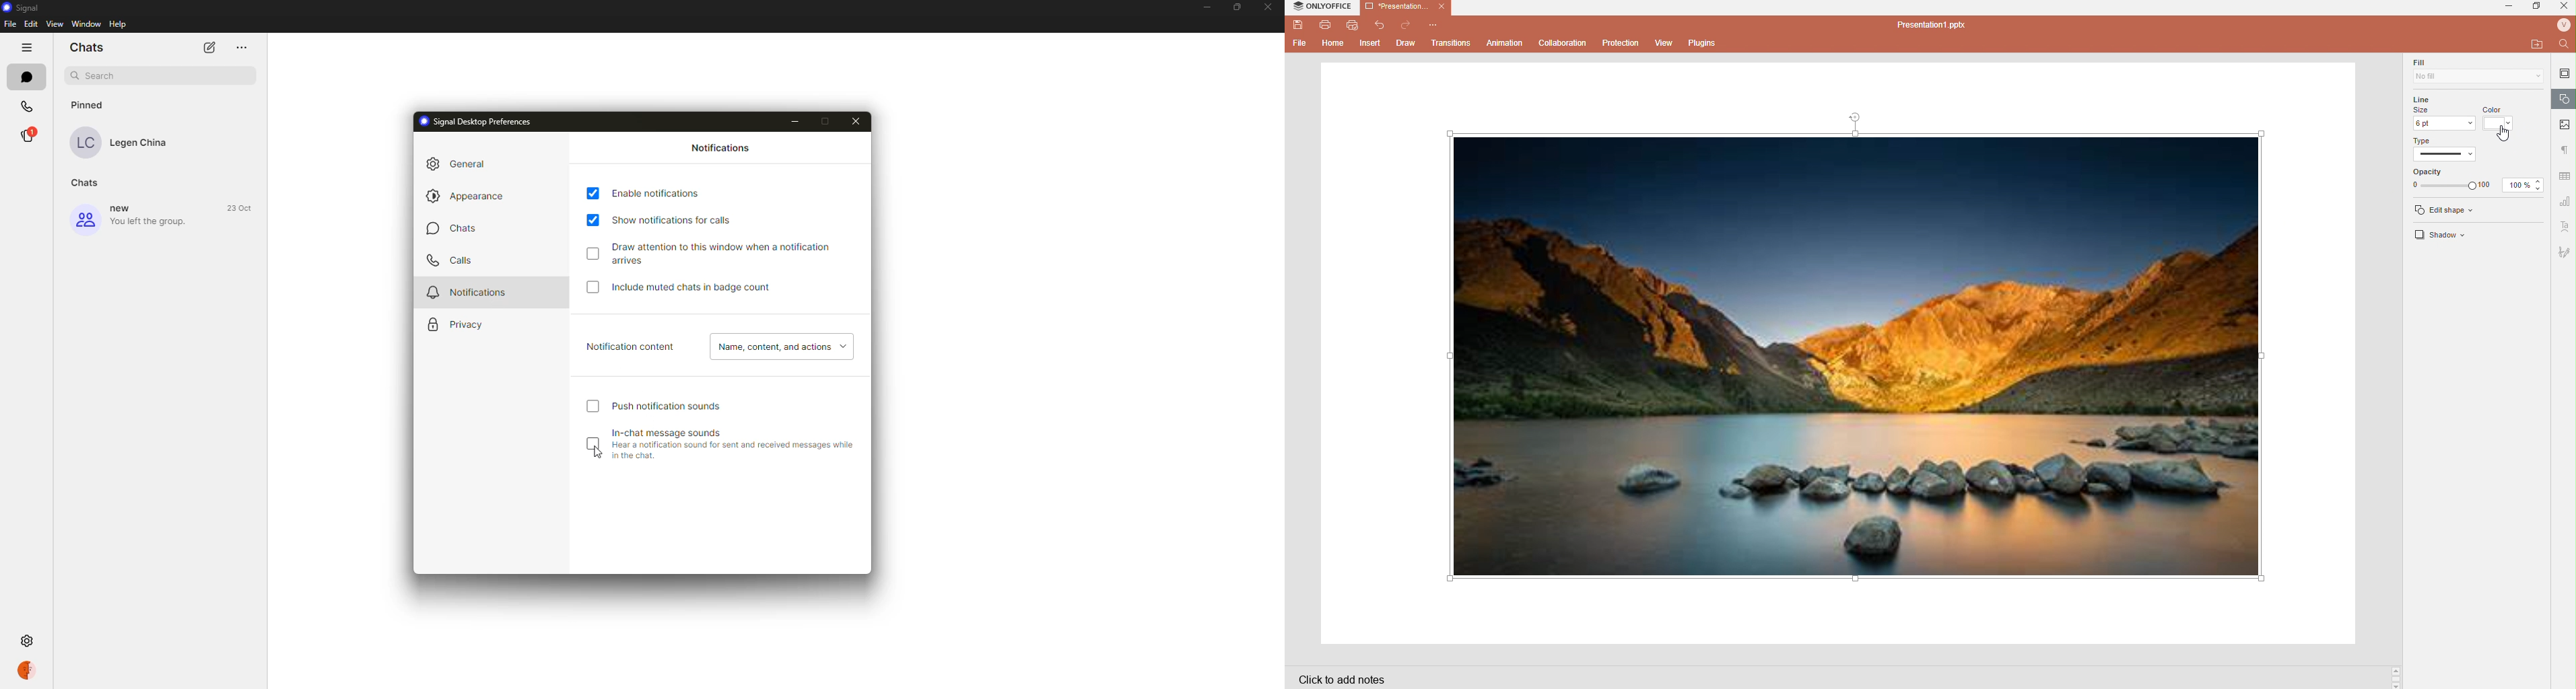 This screenshot has height=700, width=2576. Describe the element at coordinates (1666, 43) in the screenshot. I see `View` at that location.